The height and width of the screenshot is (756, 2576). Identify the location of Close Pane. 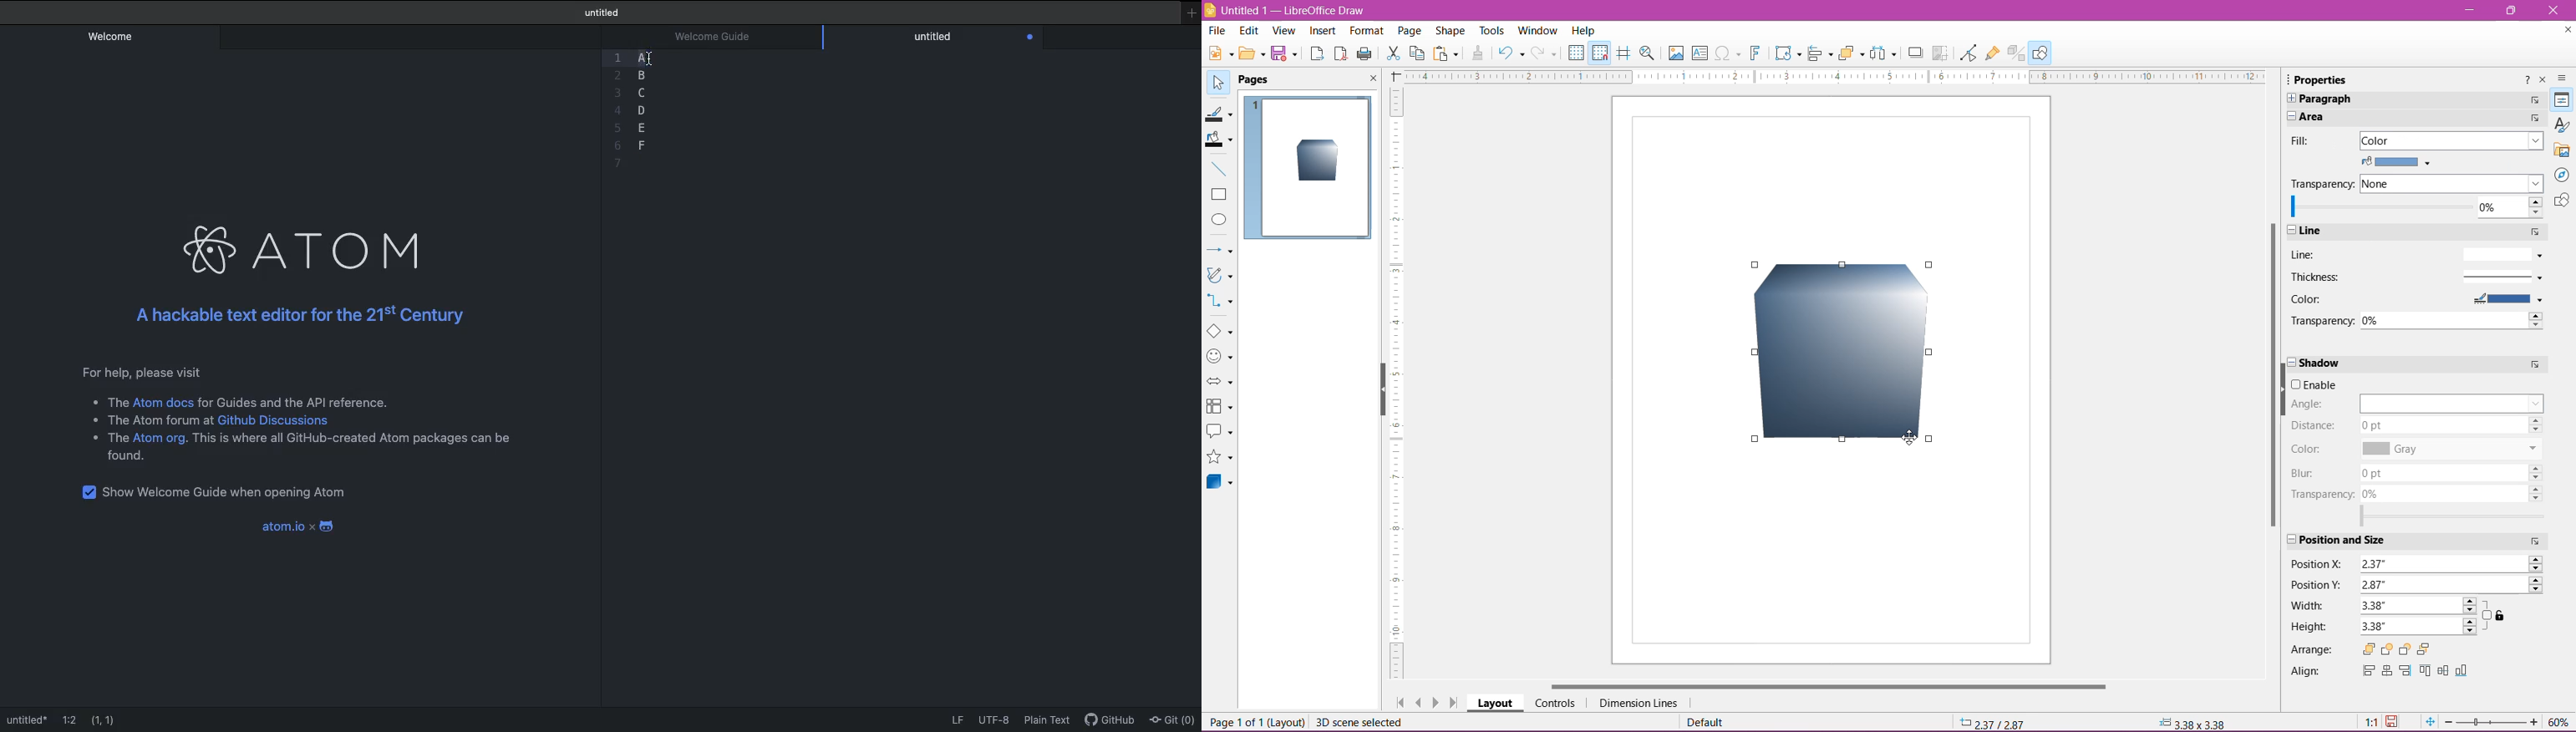
(1369, 79).